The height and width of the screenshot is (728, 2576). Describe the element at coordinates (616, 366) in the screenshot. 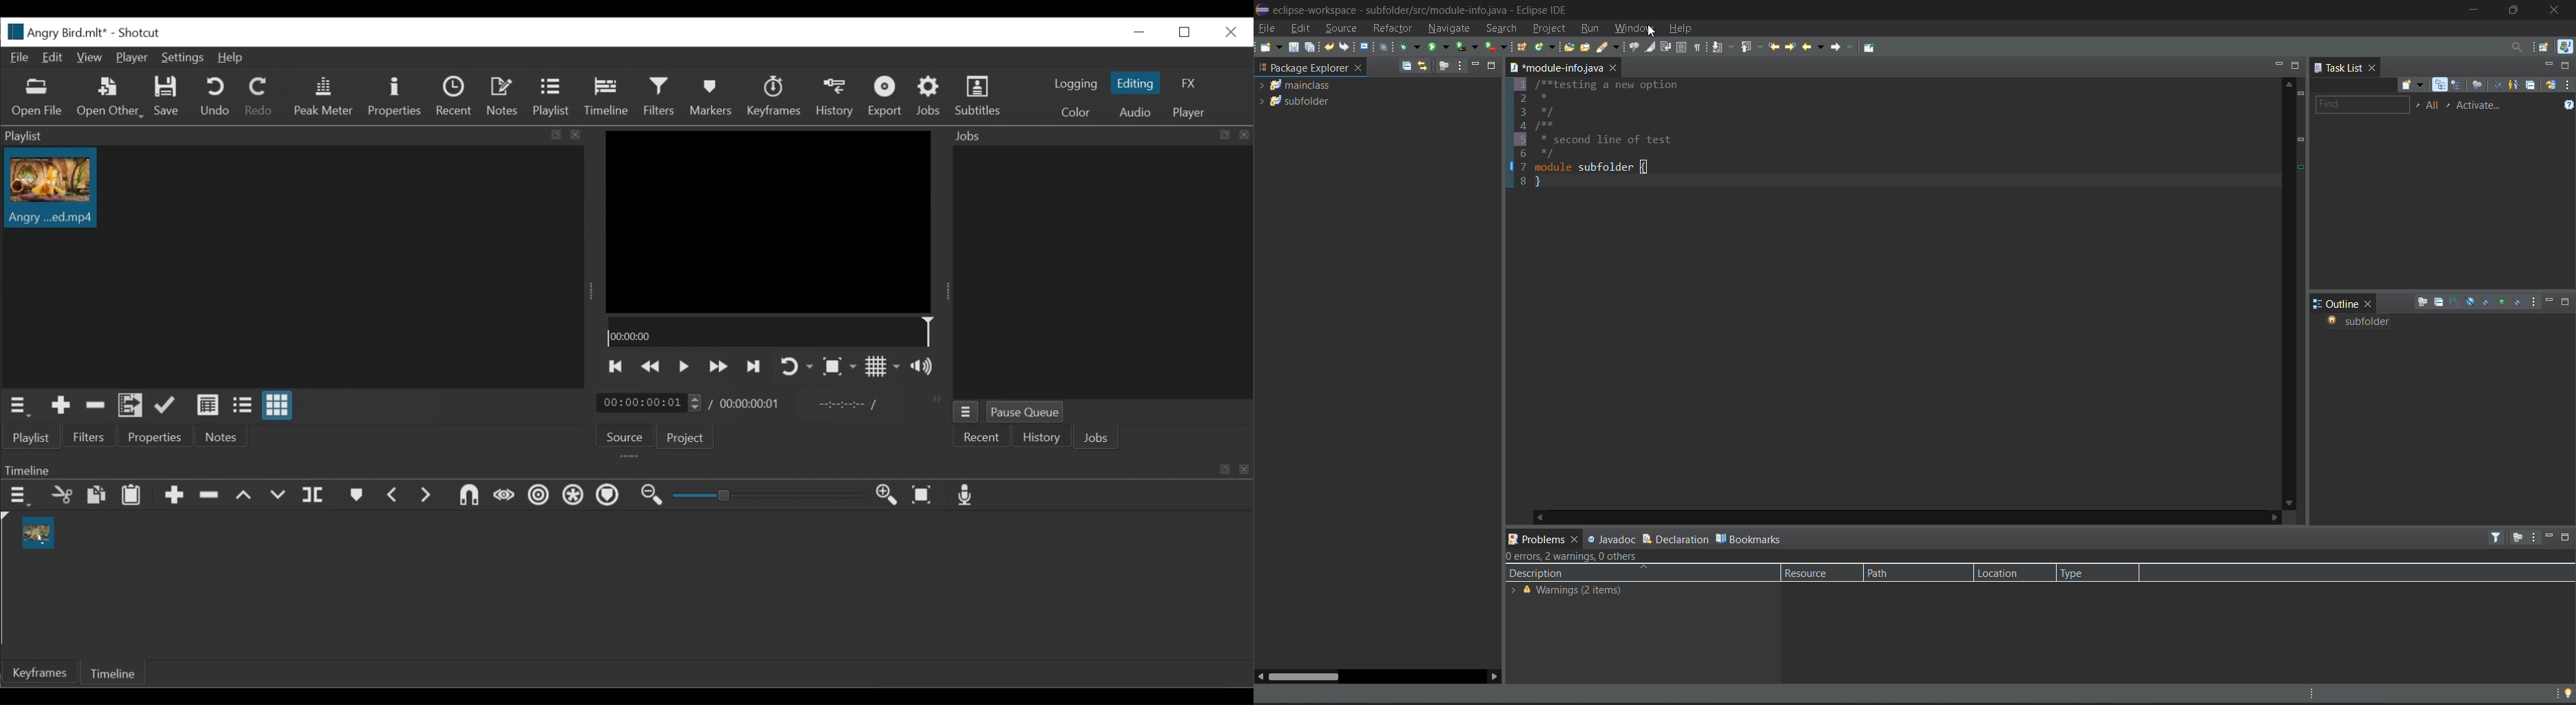

I see `Skip to the previous point` at that location.